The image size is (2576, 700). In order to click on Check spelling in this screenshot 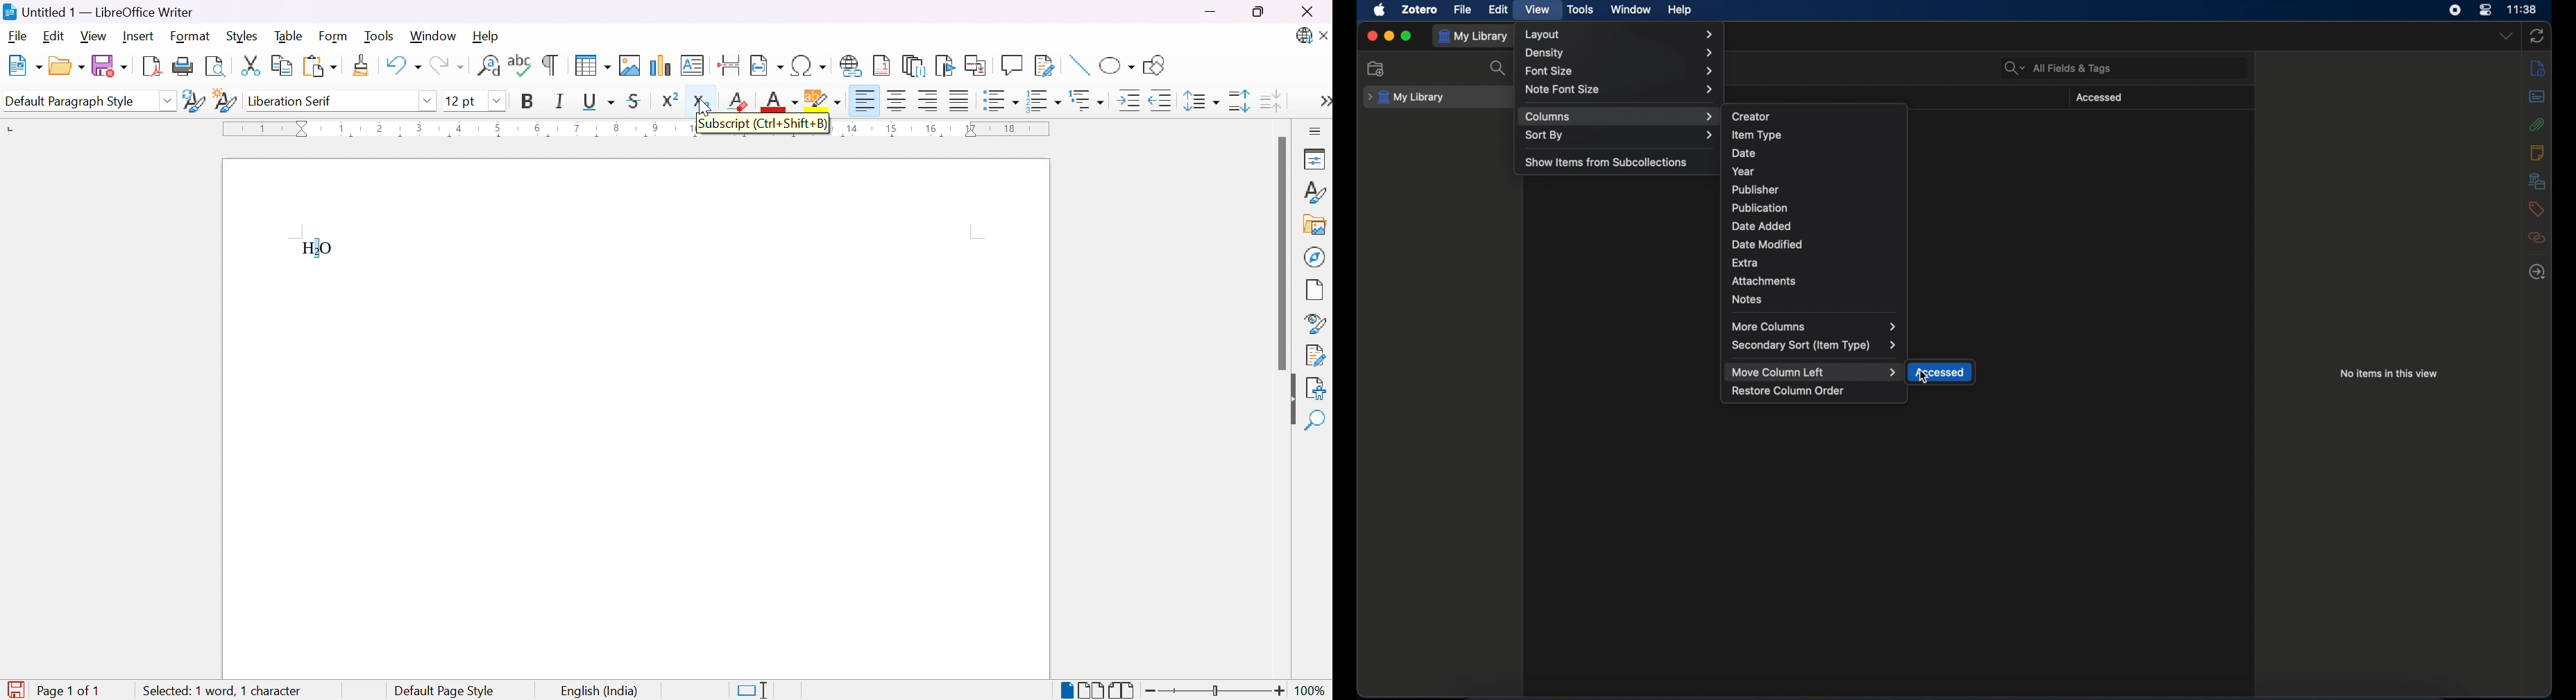, I will do `click(521, 65)`.